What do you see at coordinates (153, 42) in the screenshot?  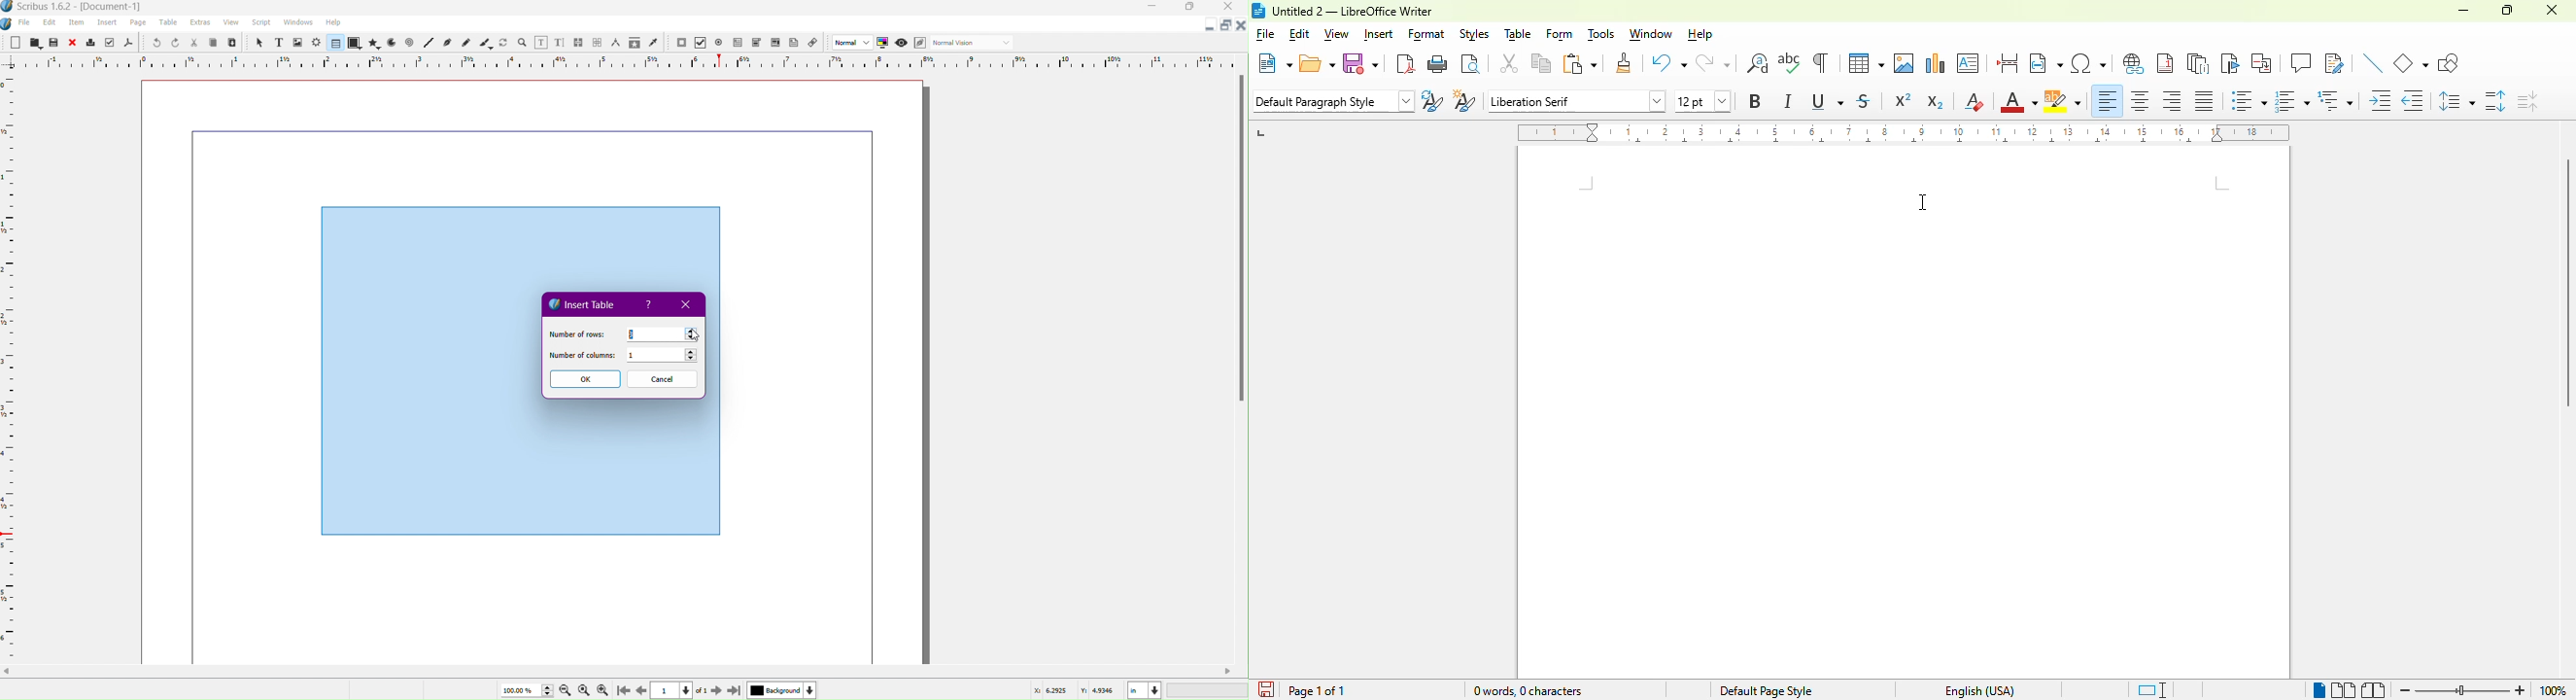 I see `Undo` at bounding box center [153, 42].